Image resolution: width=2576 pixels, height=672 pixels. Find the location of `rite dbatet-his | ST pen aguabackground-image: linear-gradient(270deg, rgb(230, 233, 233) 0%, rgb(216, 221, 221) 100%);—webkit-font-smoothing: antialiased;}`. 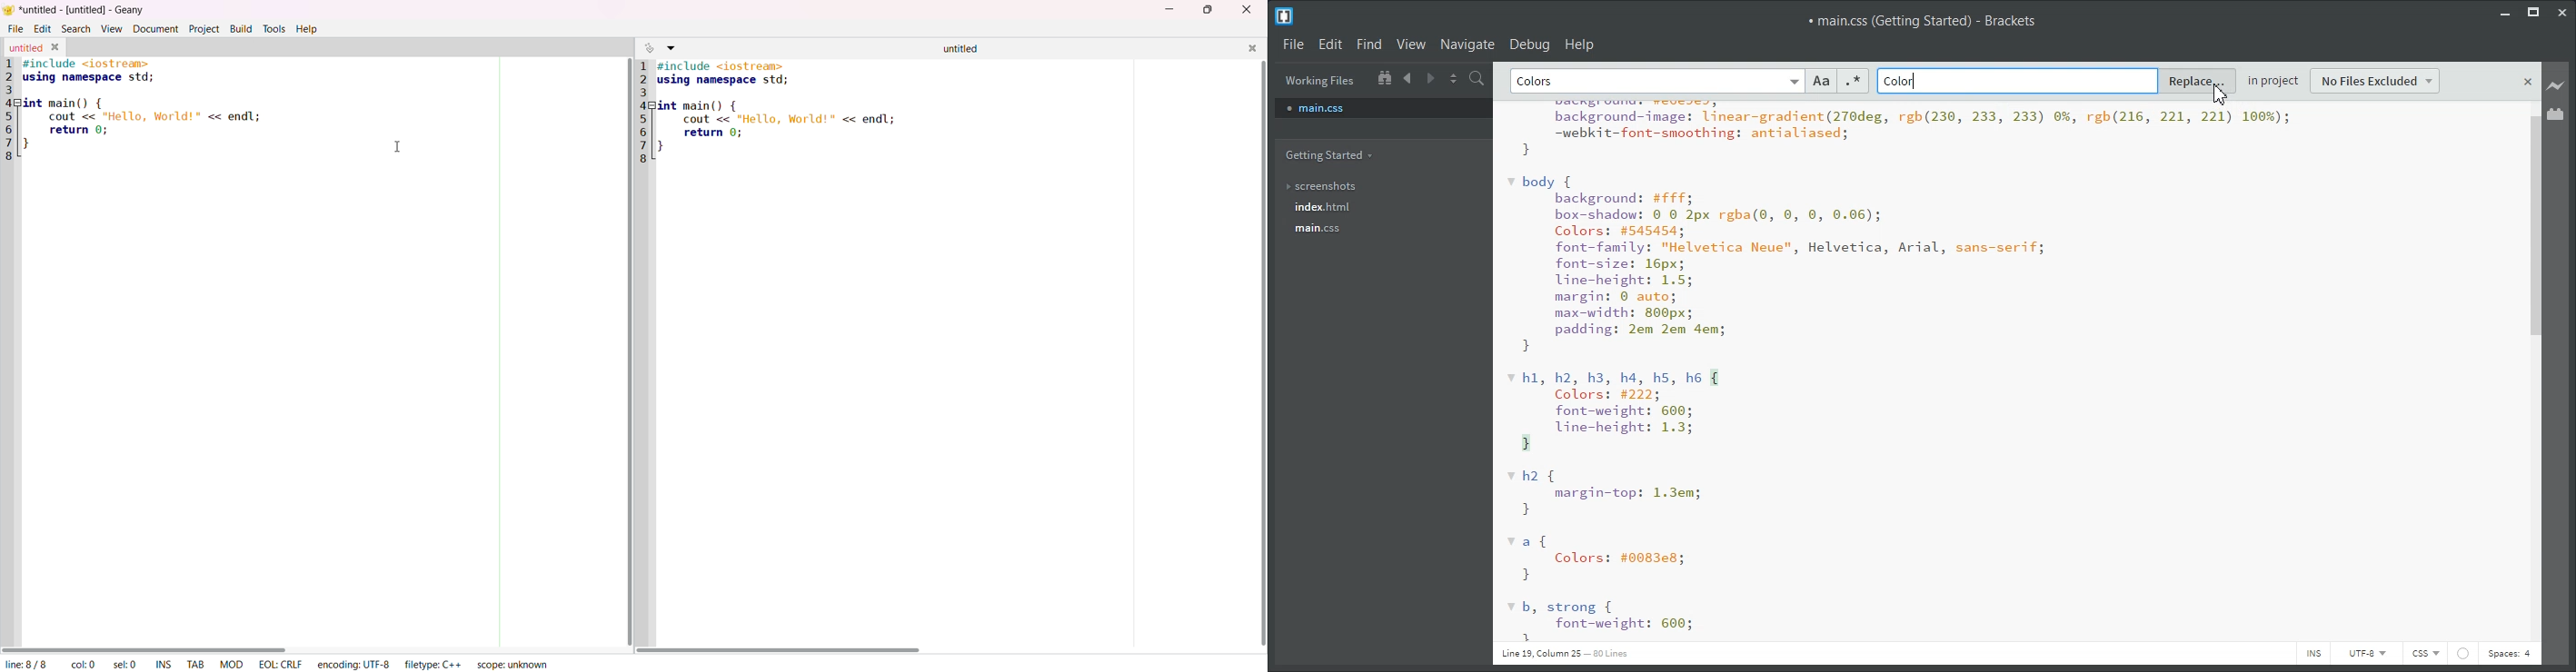

rite dbatet-his | ST pen aguabackground-image: linear-gradient(270deg, rgb(230, 233, 233) 0%, rgb(216, 221, 221) 100%);—webkit-font-smoothing: antialiased;} is located at coordinates (1898, 130).